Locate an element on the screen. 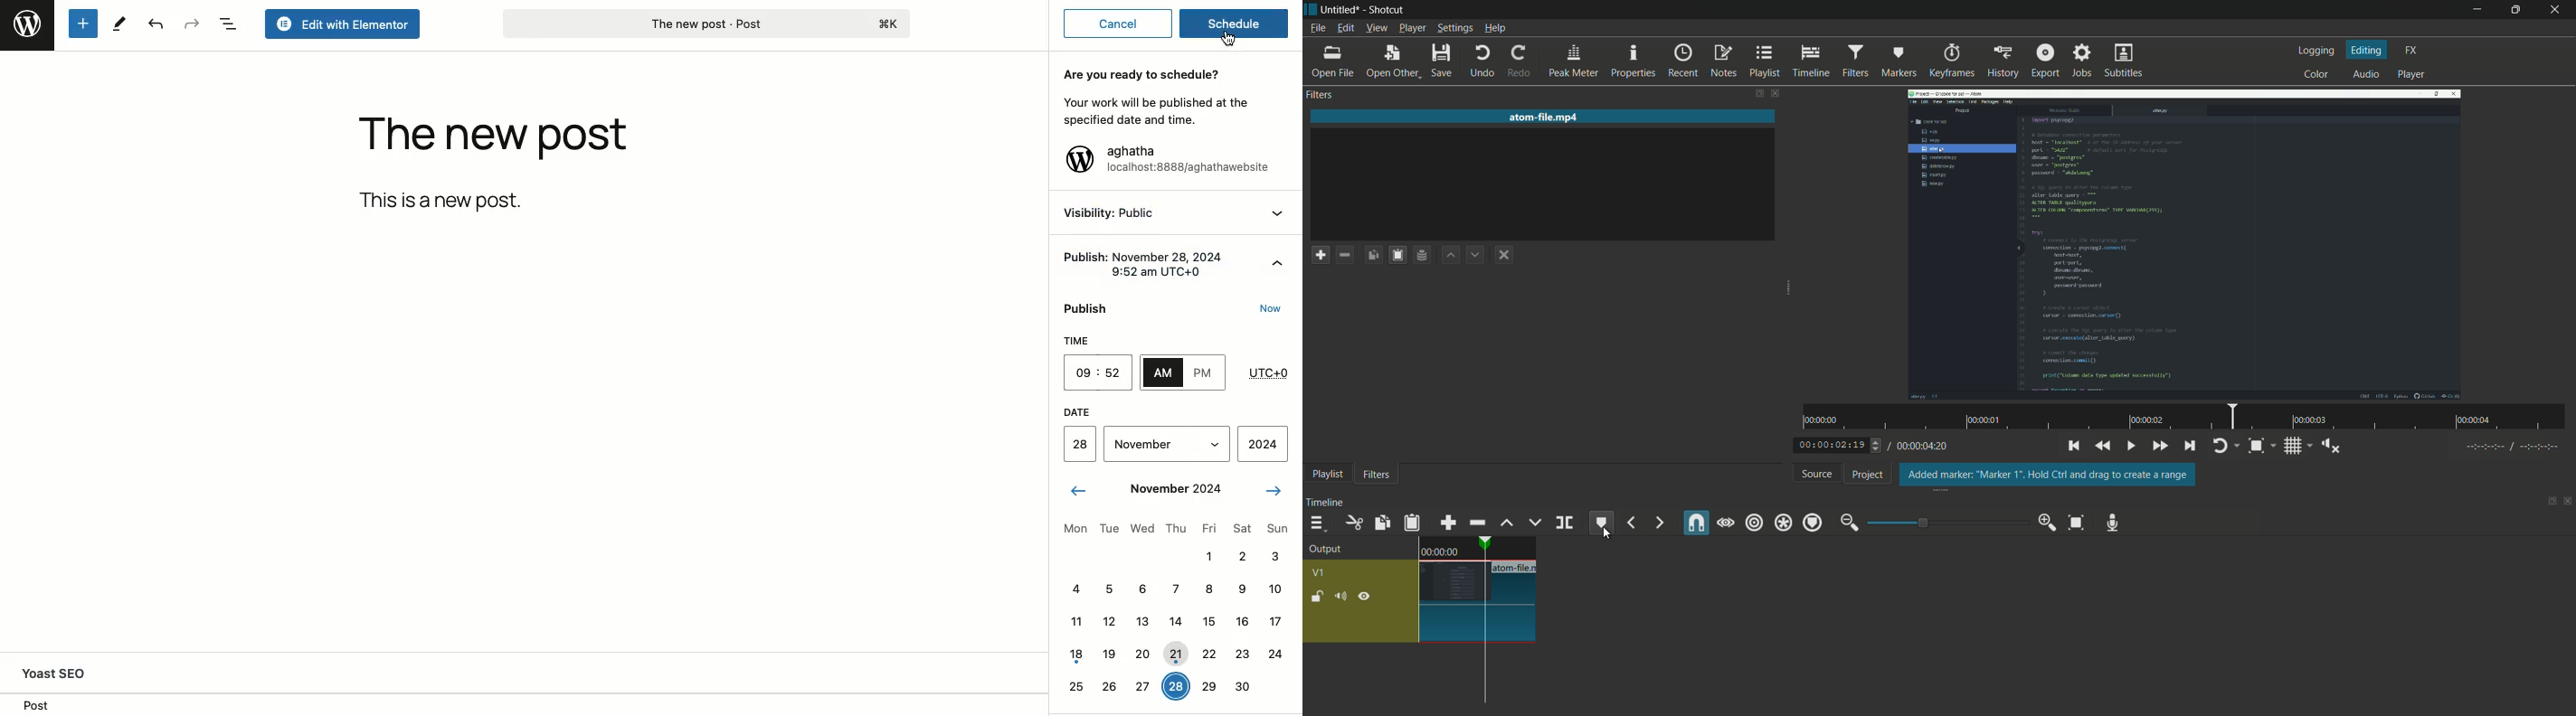  player menu is located at coordinates (1410, 29).